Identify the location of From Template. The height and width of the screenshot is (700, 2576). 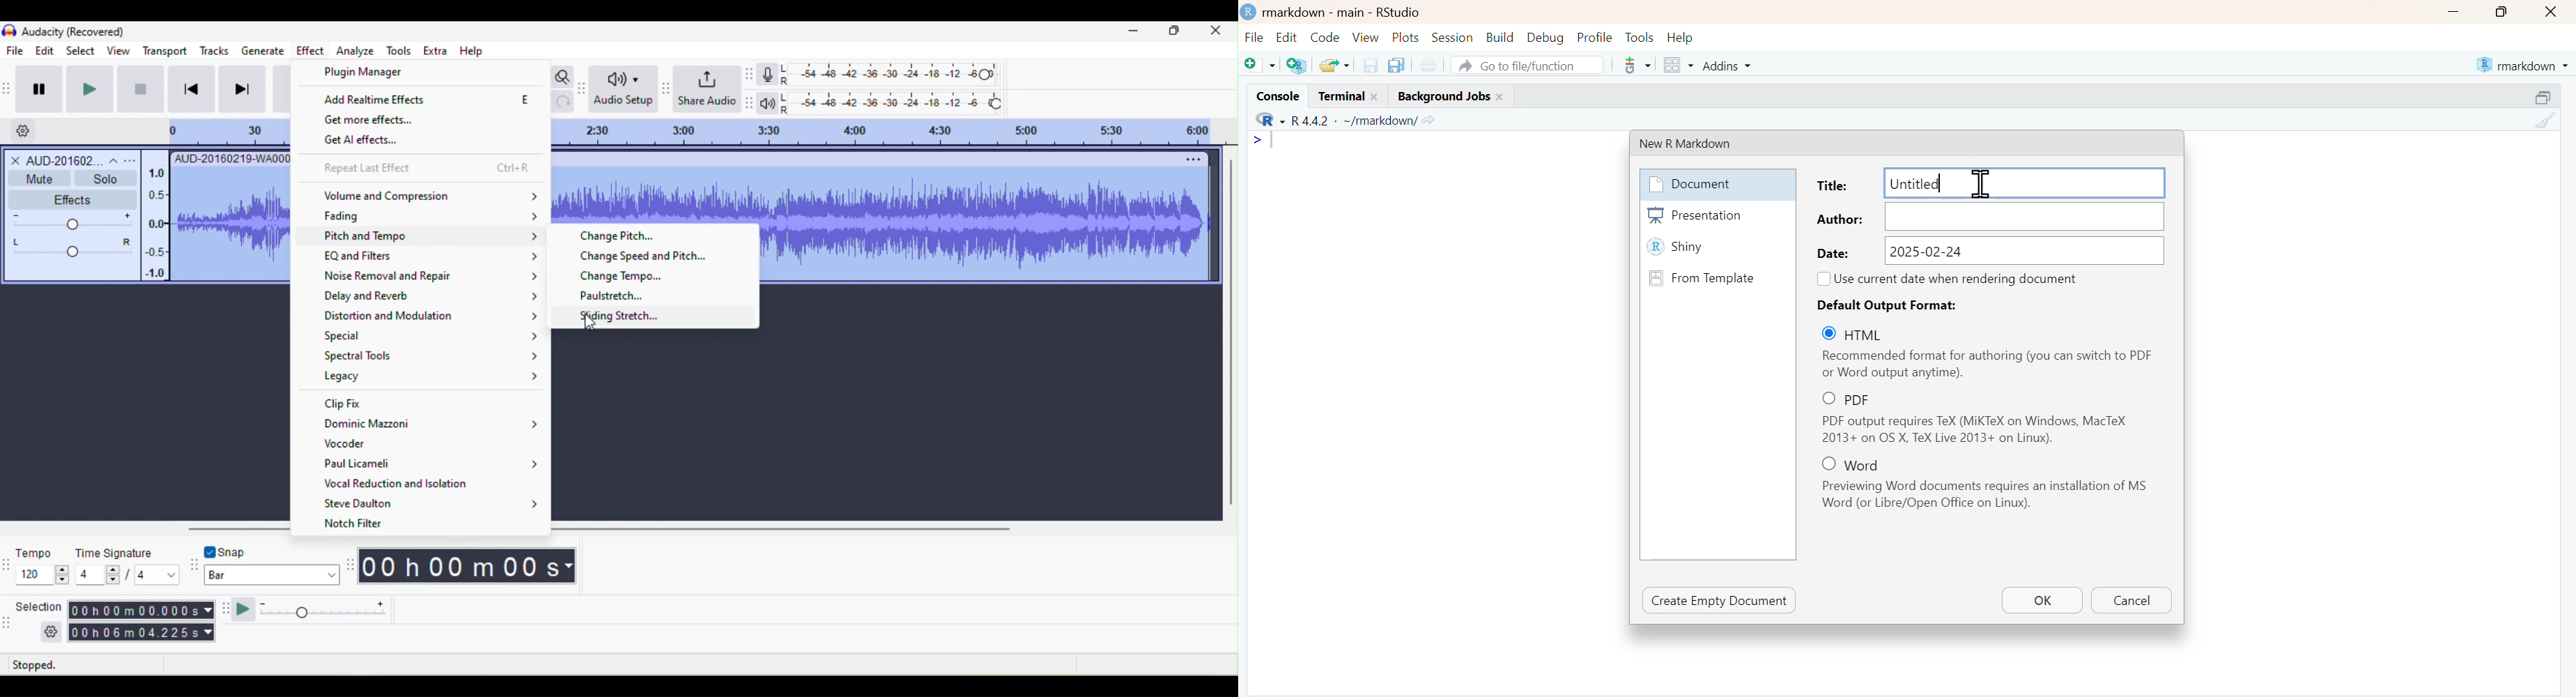
(1716, 277).